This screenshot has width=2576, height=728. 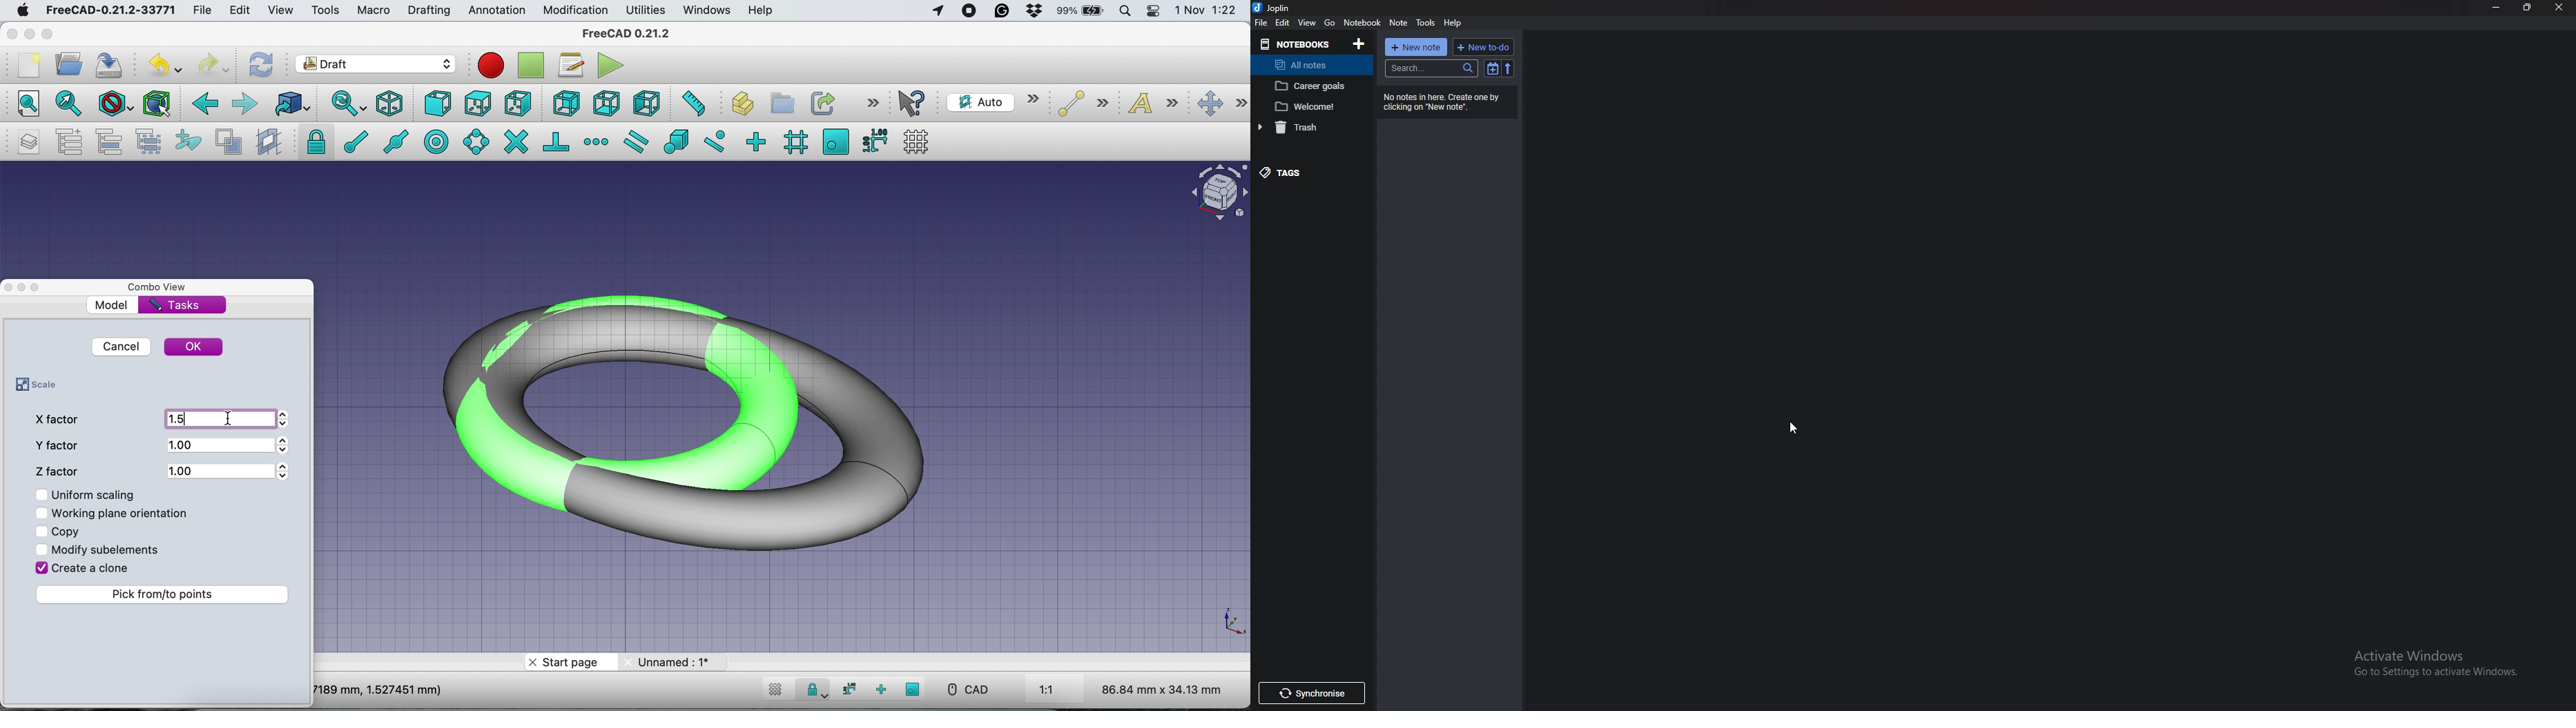 What do you see at coordinates (280, 11) in the screenshot?
I see `view` at bounding box center [280, 11].